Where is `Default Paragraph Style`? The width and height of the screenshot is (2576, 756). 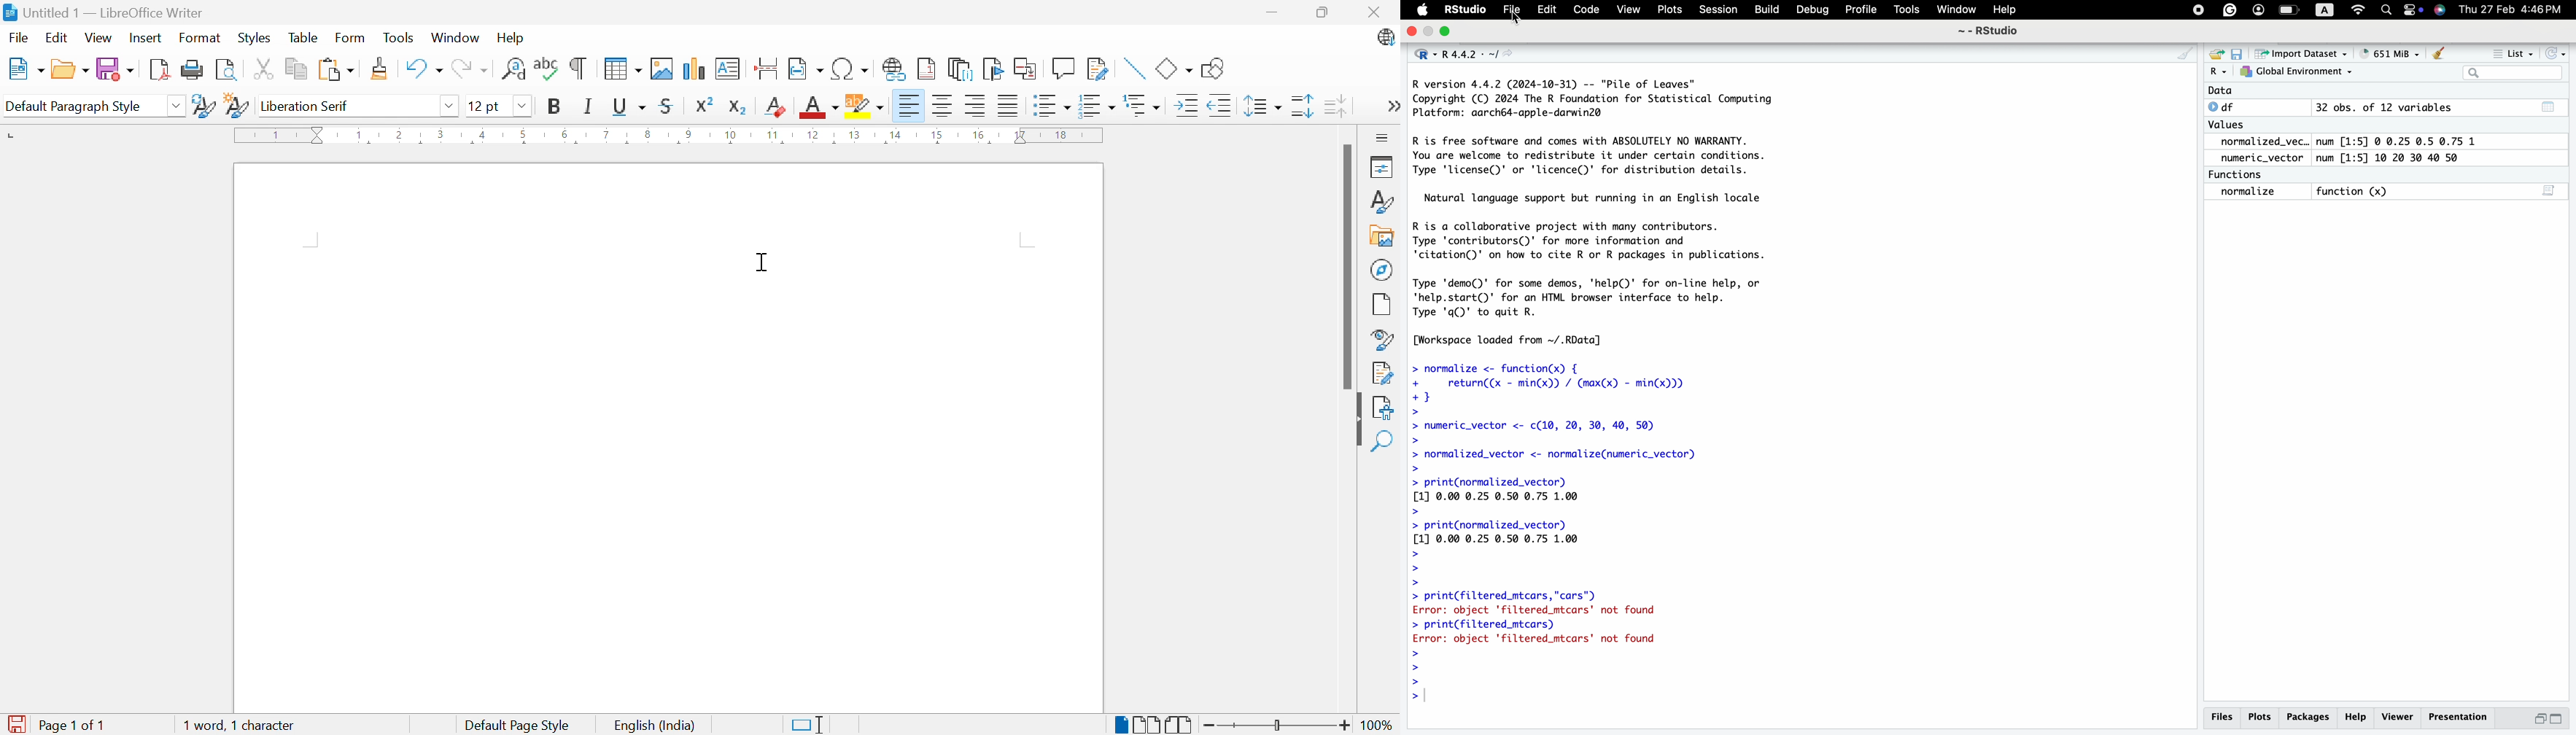 Default Paragraph Style is located at coordinates (74, 106).